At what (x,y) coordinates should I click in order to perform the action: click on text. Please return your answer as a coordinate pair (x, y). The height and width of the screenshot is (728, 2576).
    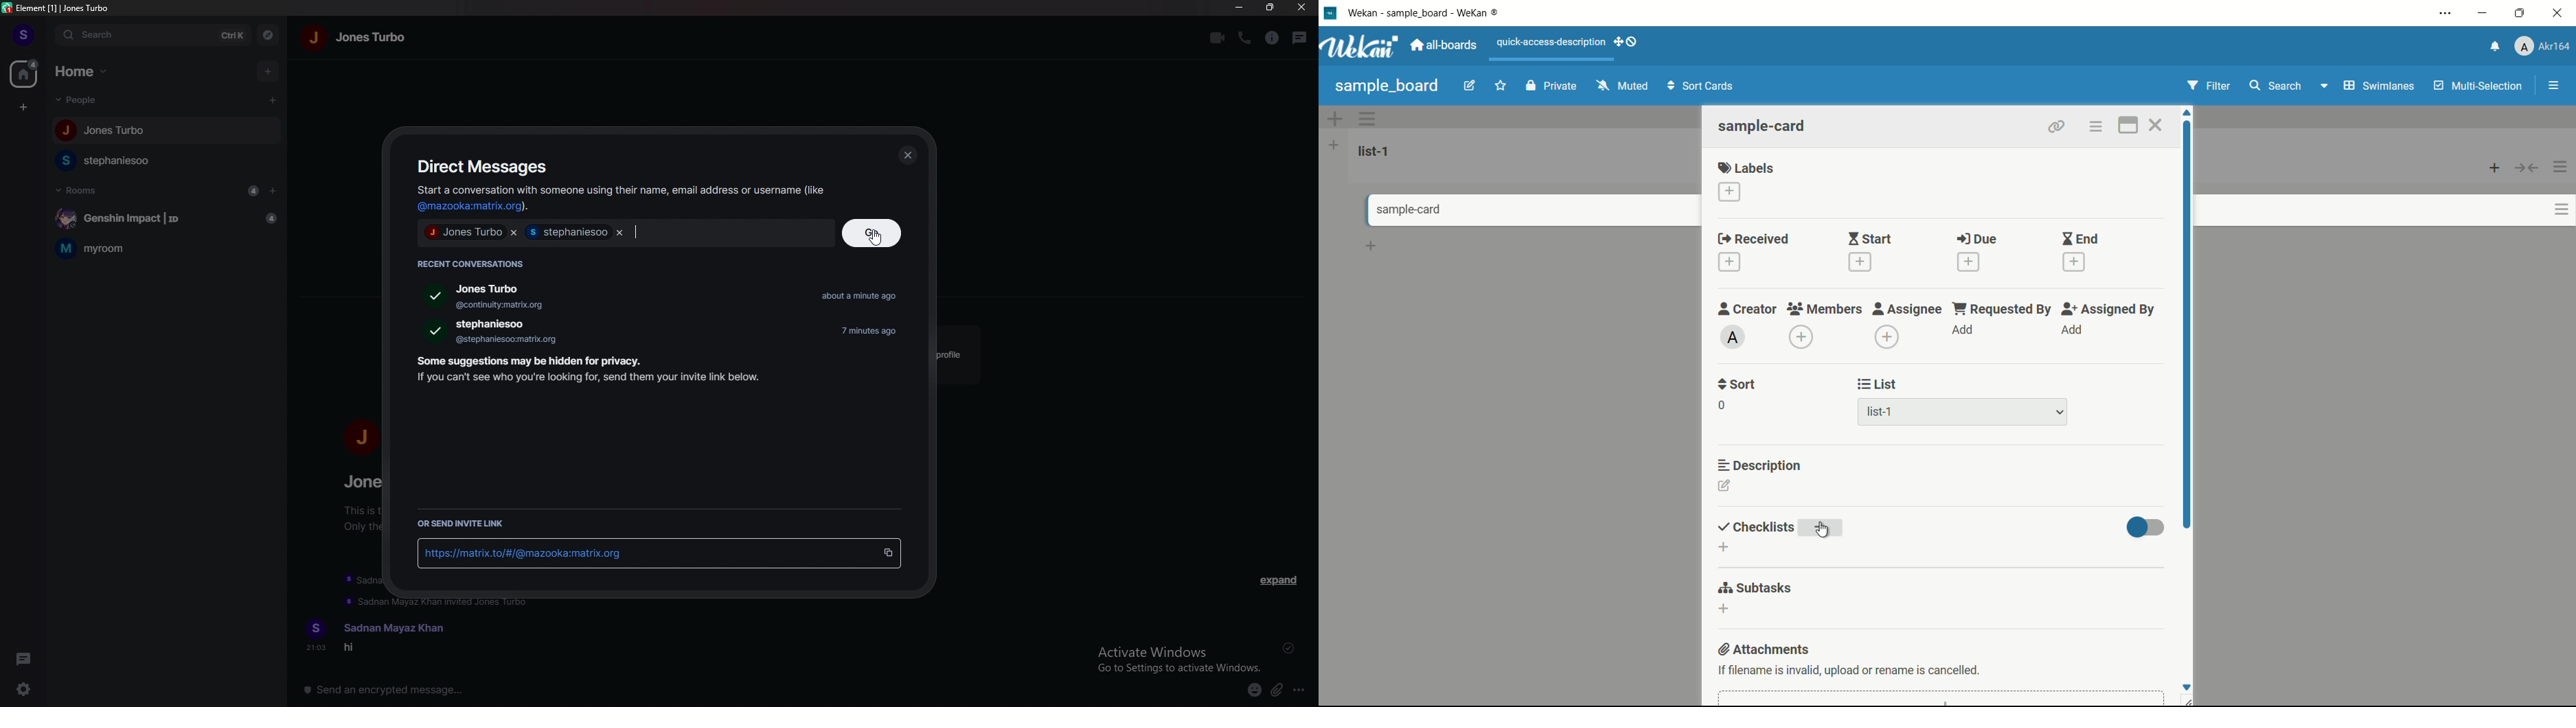
    Looking at the image, I should click on (1852, 672).